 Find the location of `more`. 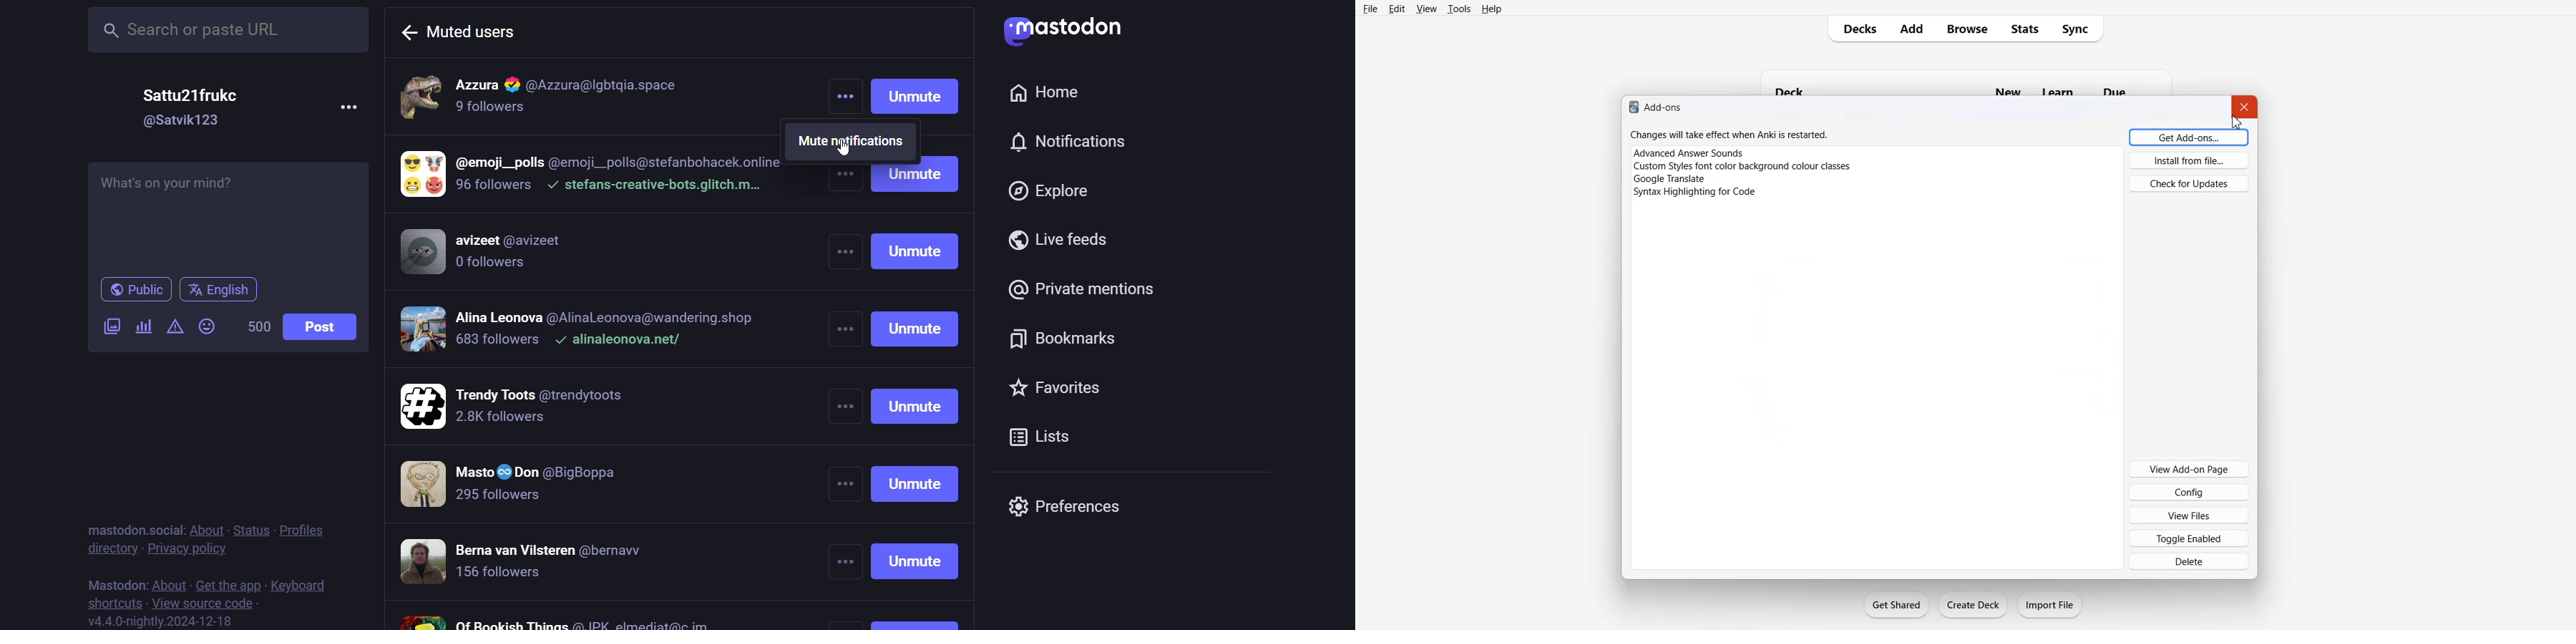

more is located at coordinates (844, 90).